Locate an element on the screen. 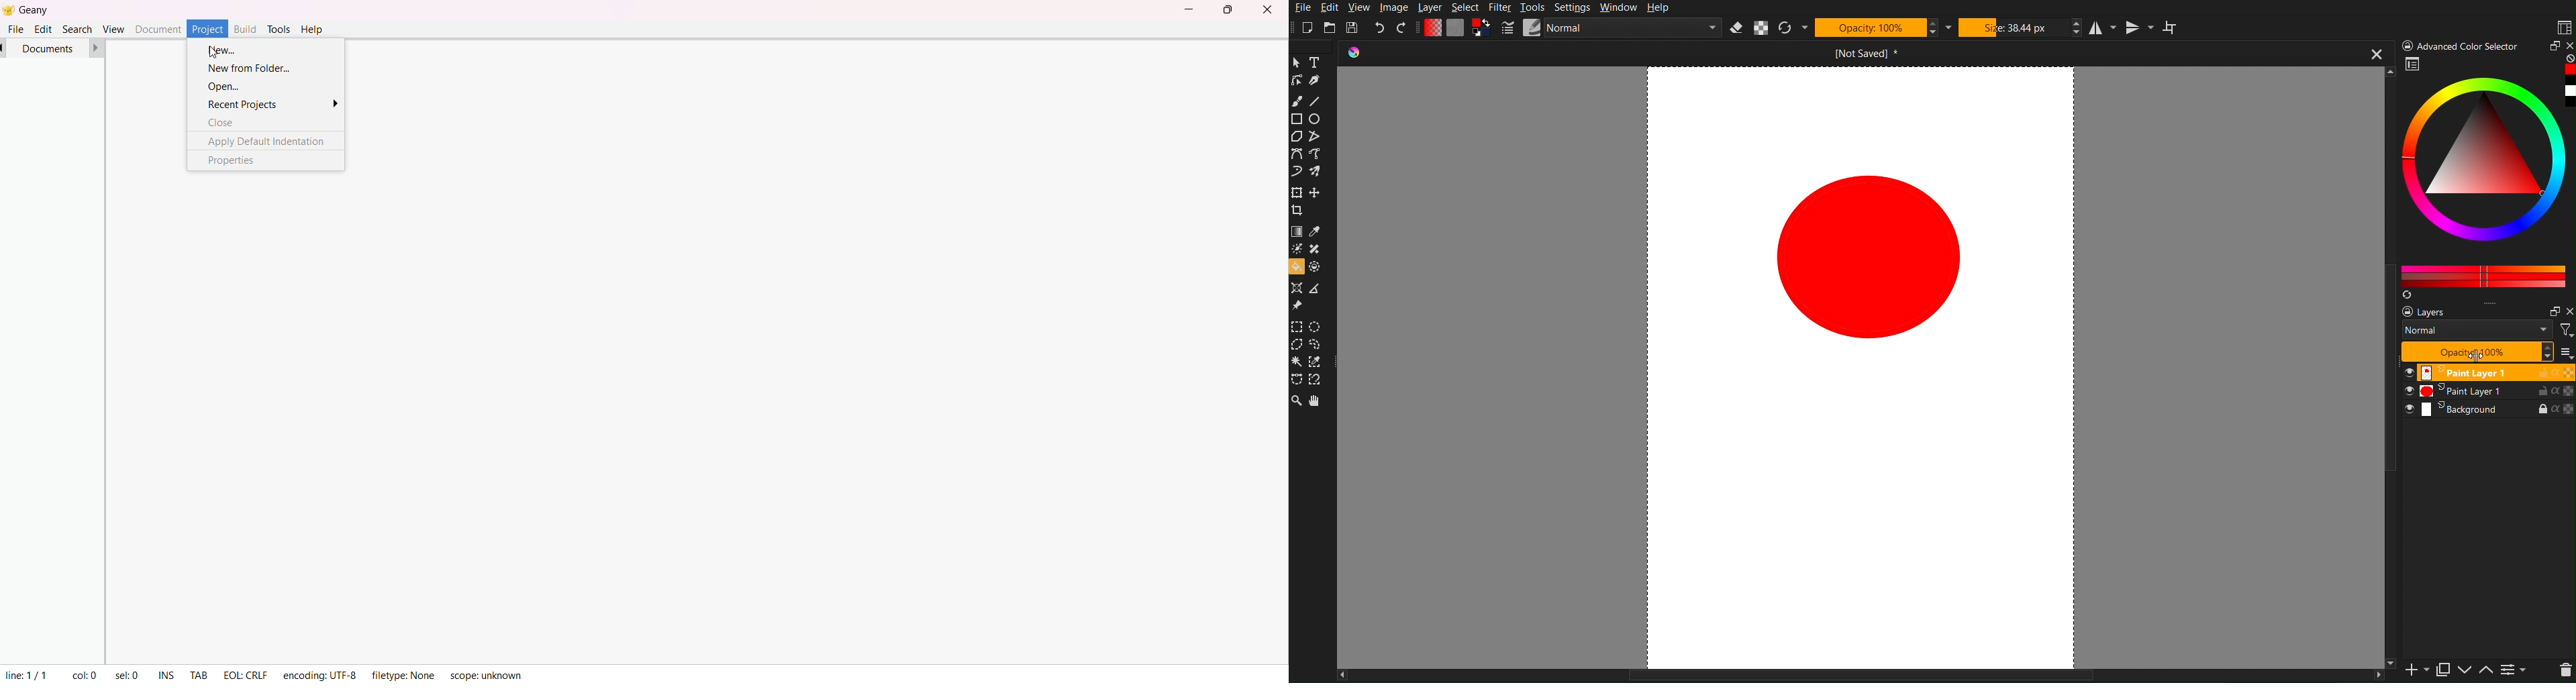 The height and width of the screenshot is (700, 2576). Size 38.44 is located at coordinates (2019, 28).